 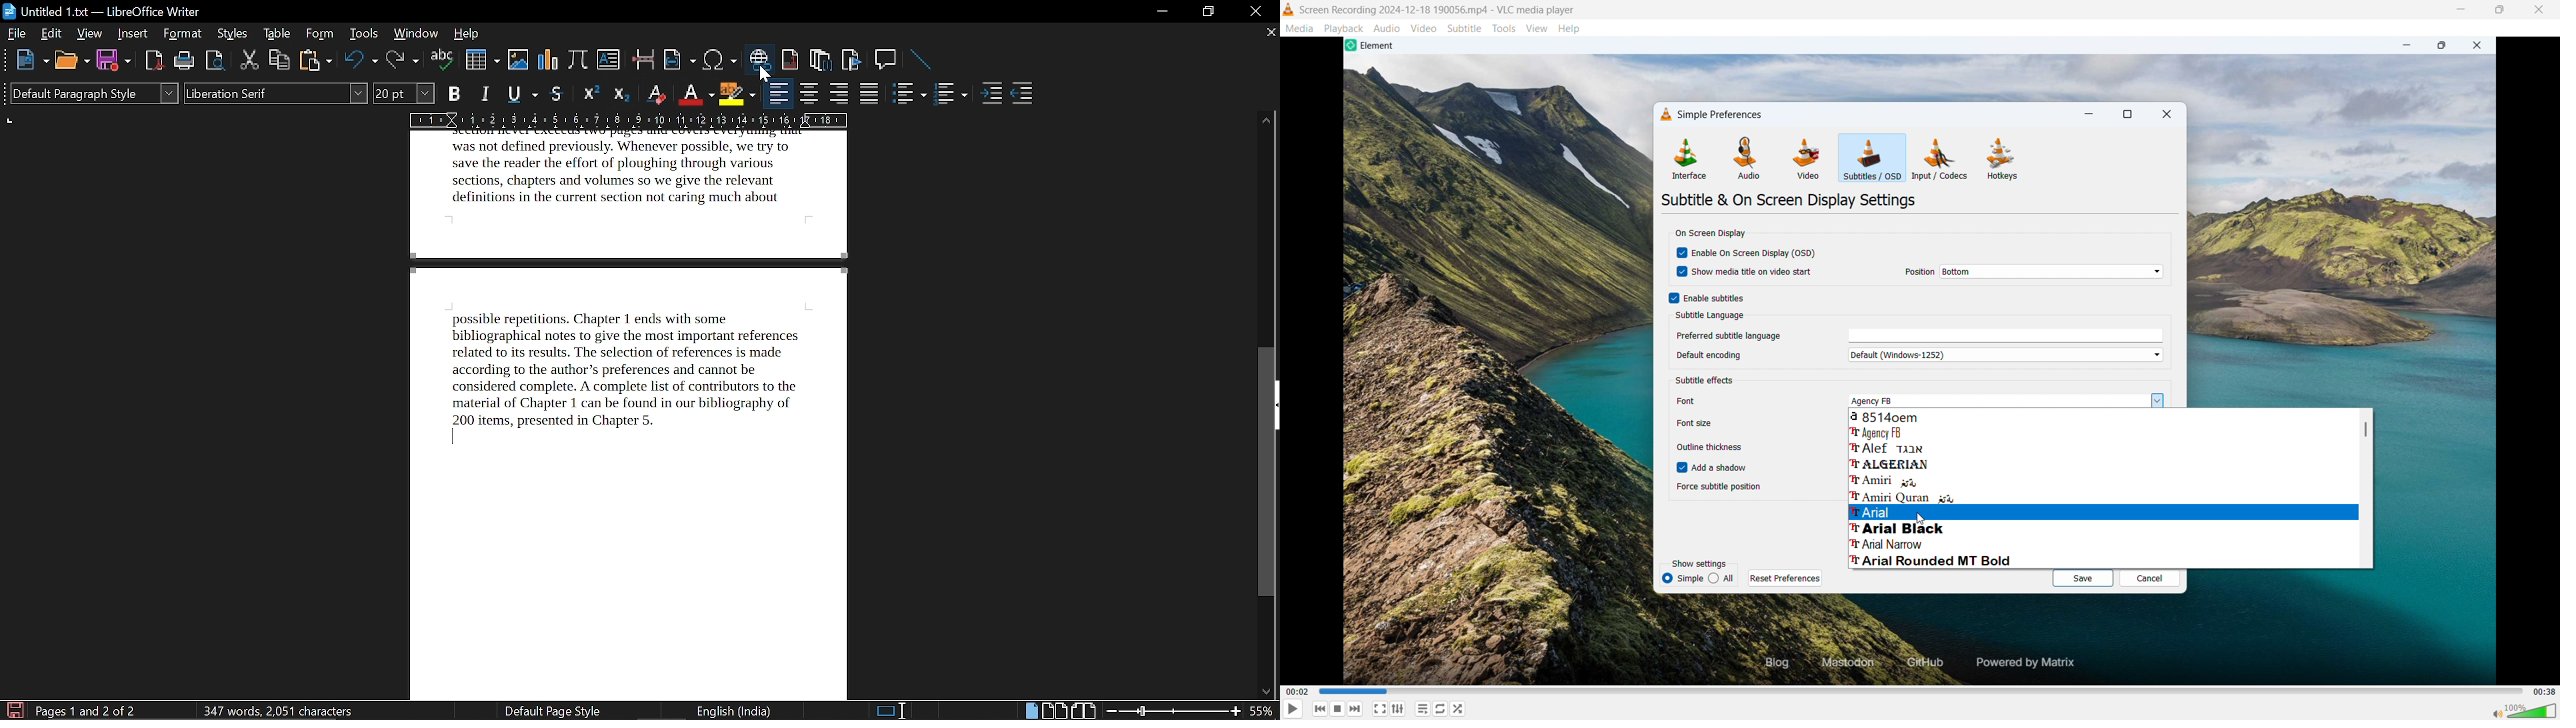 What do you see at coordinates (1387, 27) in the screenshot?
I see `audio` at bounding box center [1387, 27].